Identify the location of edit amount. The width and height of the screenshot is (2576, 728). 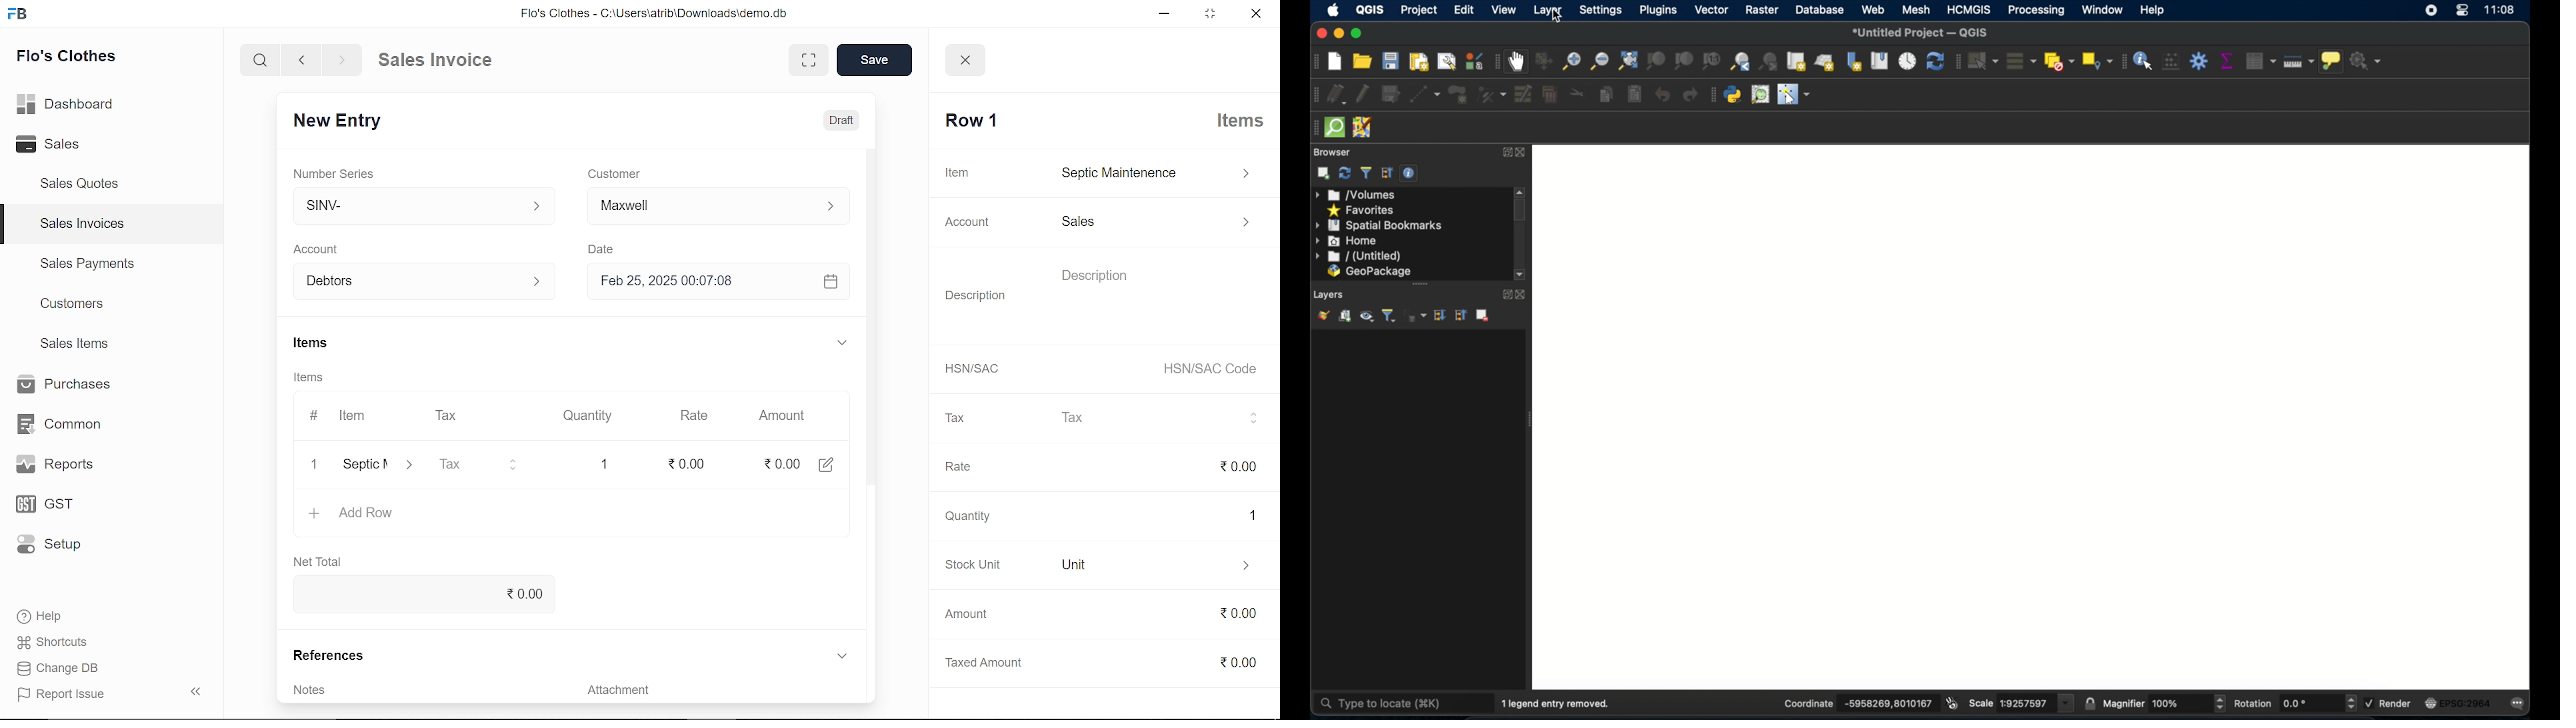
(826, 465).